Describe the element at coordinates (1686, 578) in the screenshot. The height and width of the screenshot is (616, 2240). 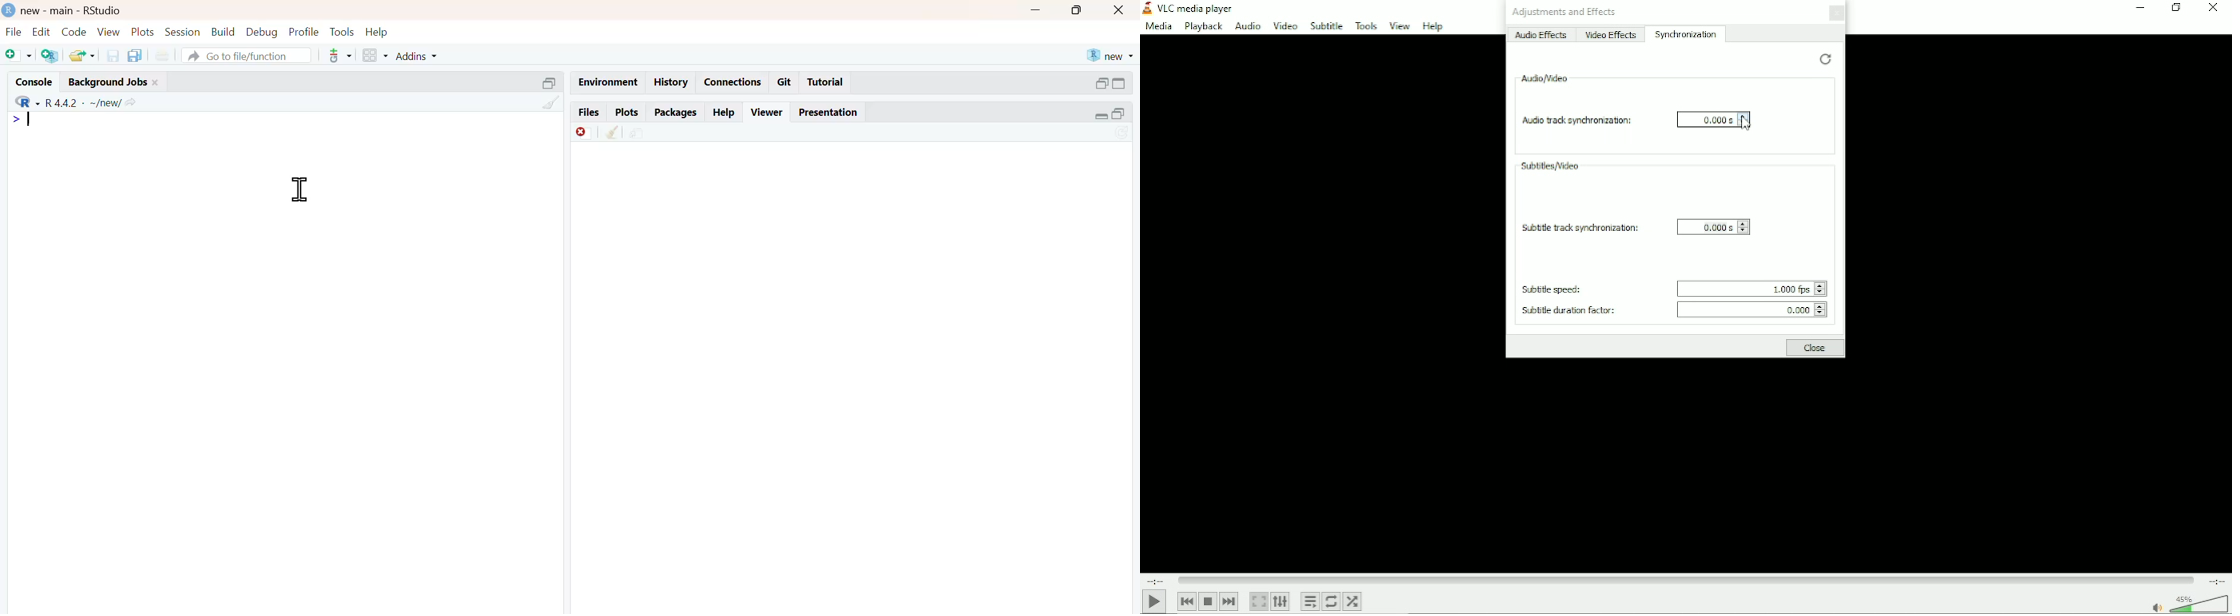
I see `Play duration` at that location.